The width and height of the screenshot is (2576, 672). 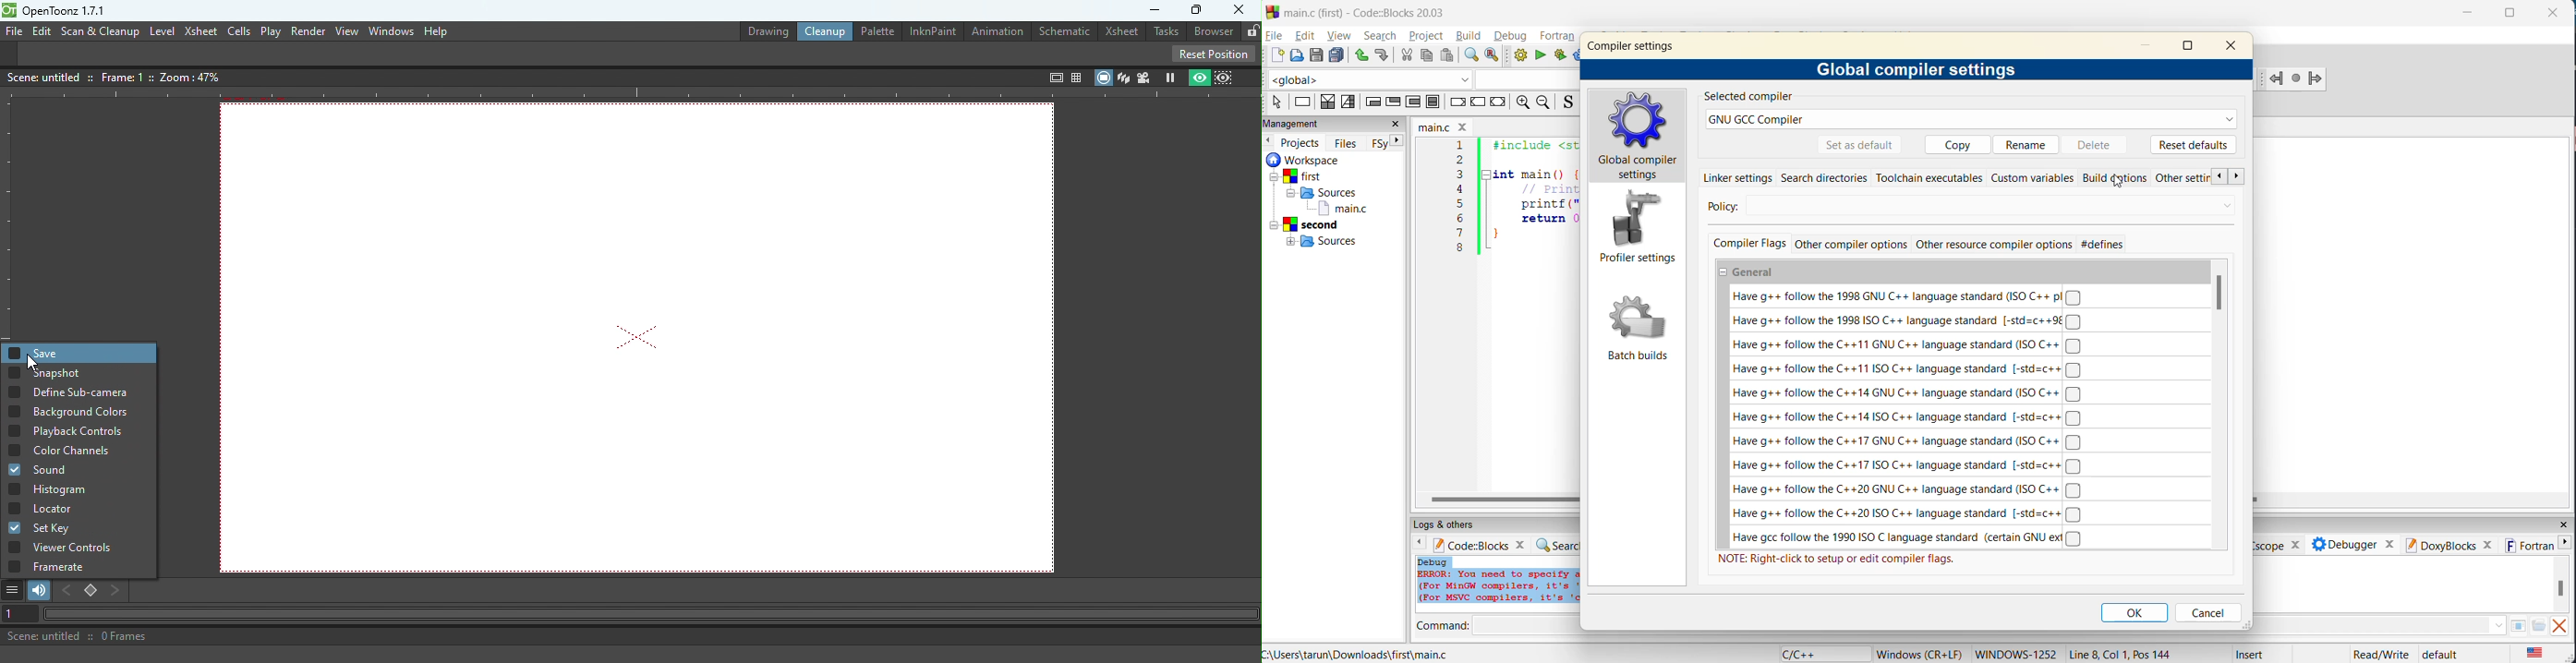 I want to click on Tasks, so click(x=1165, y=32).